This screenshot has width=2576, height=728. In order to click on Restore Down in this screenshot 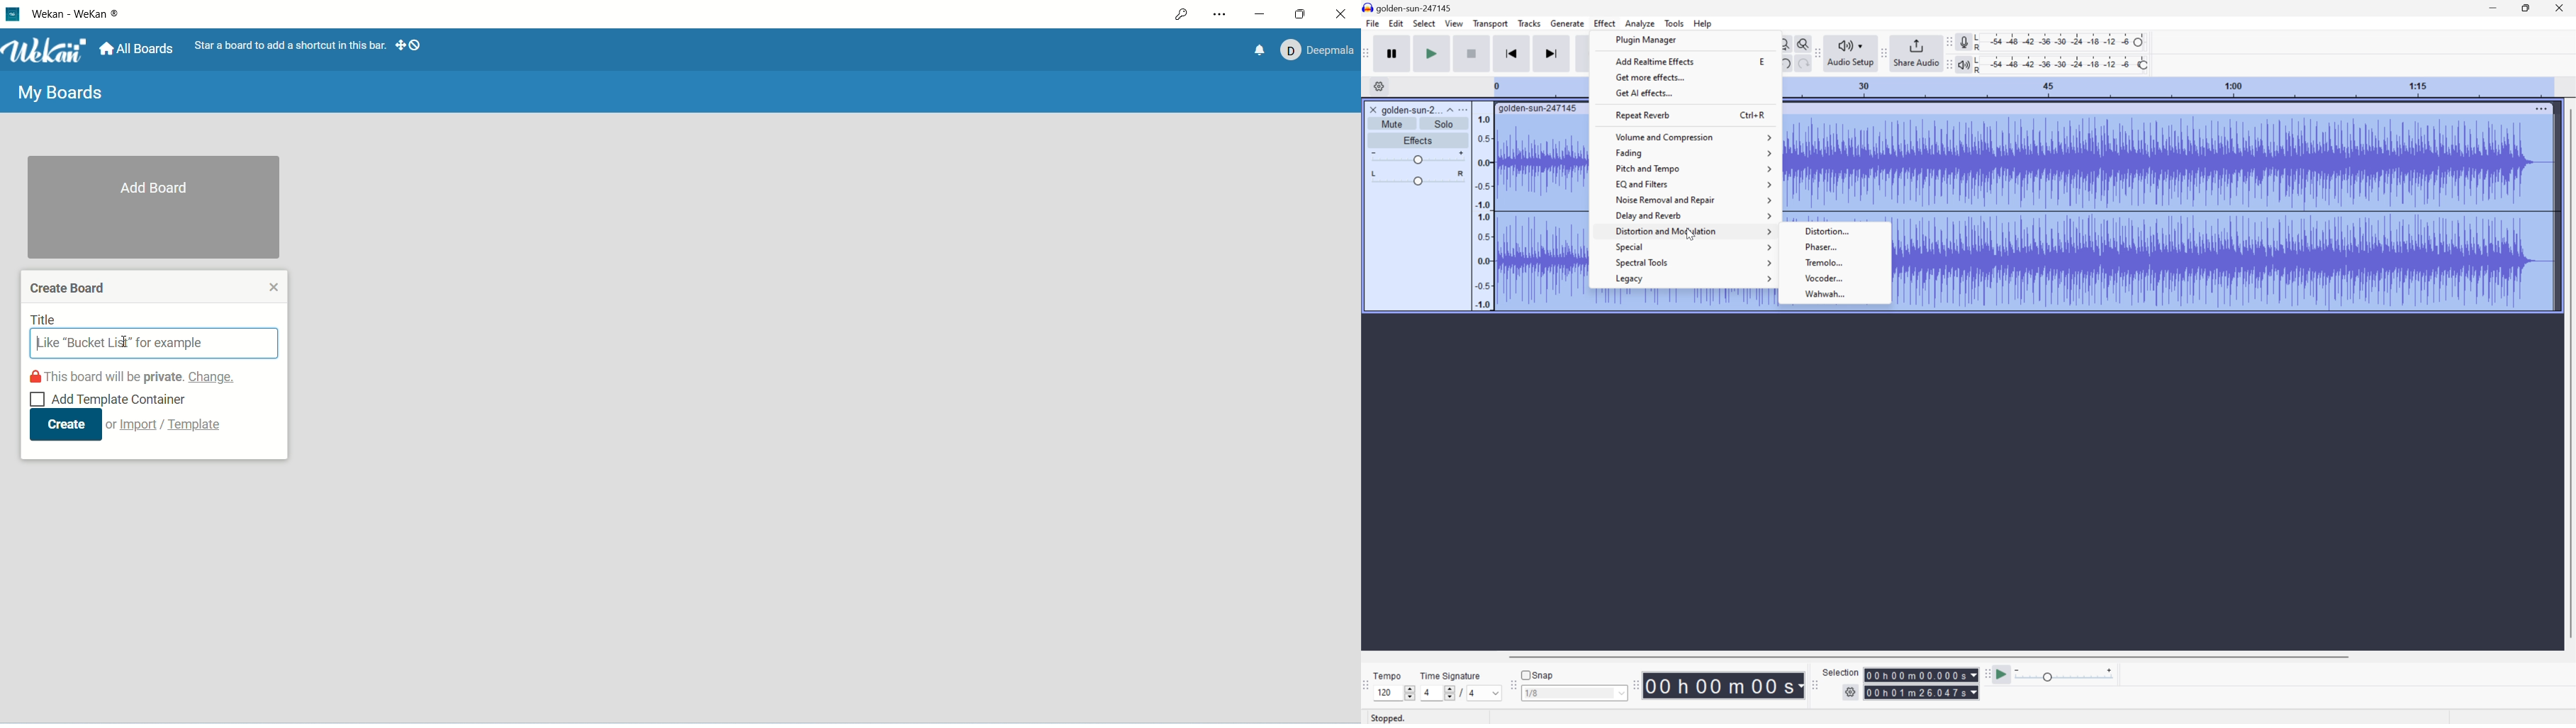, I will do `click(2526, 8)`.